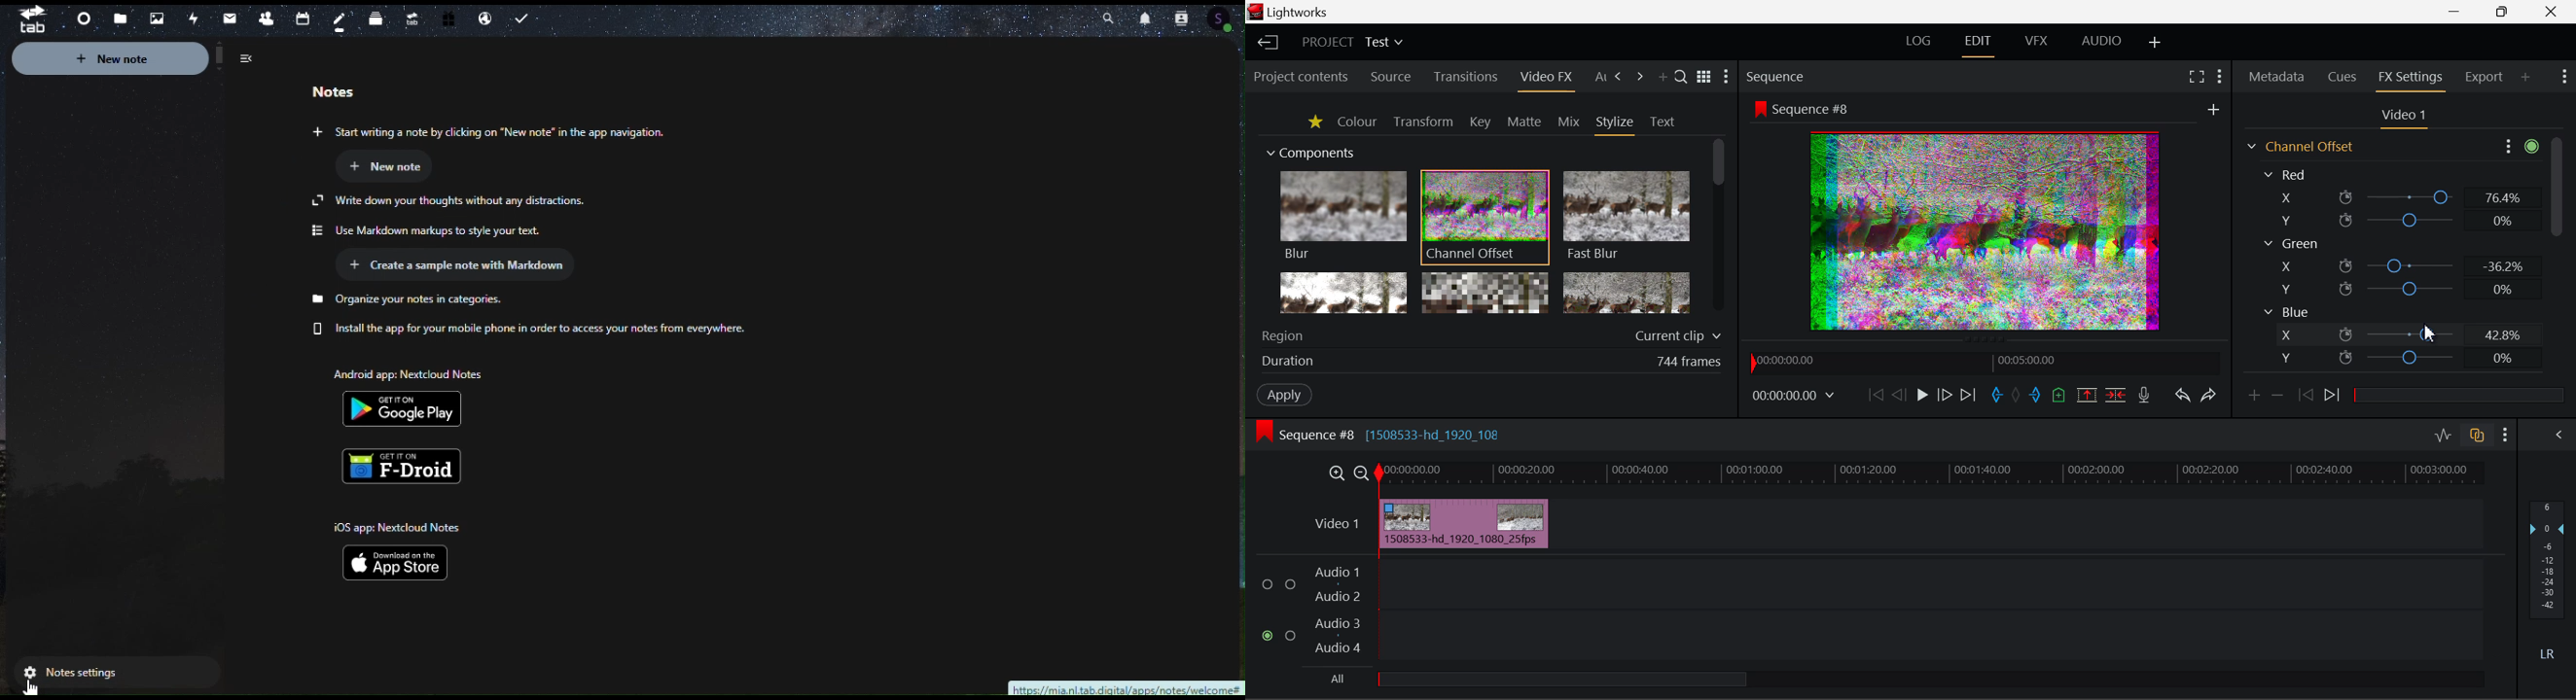 This screenshot has height=700, width=2576. Describe the element at coordinates (2459, 12) in the screenshot. I see `Restore Down` at that location.